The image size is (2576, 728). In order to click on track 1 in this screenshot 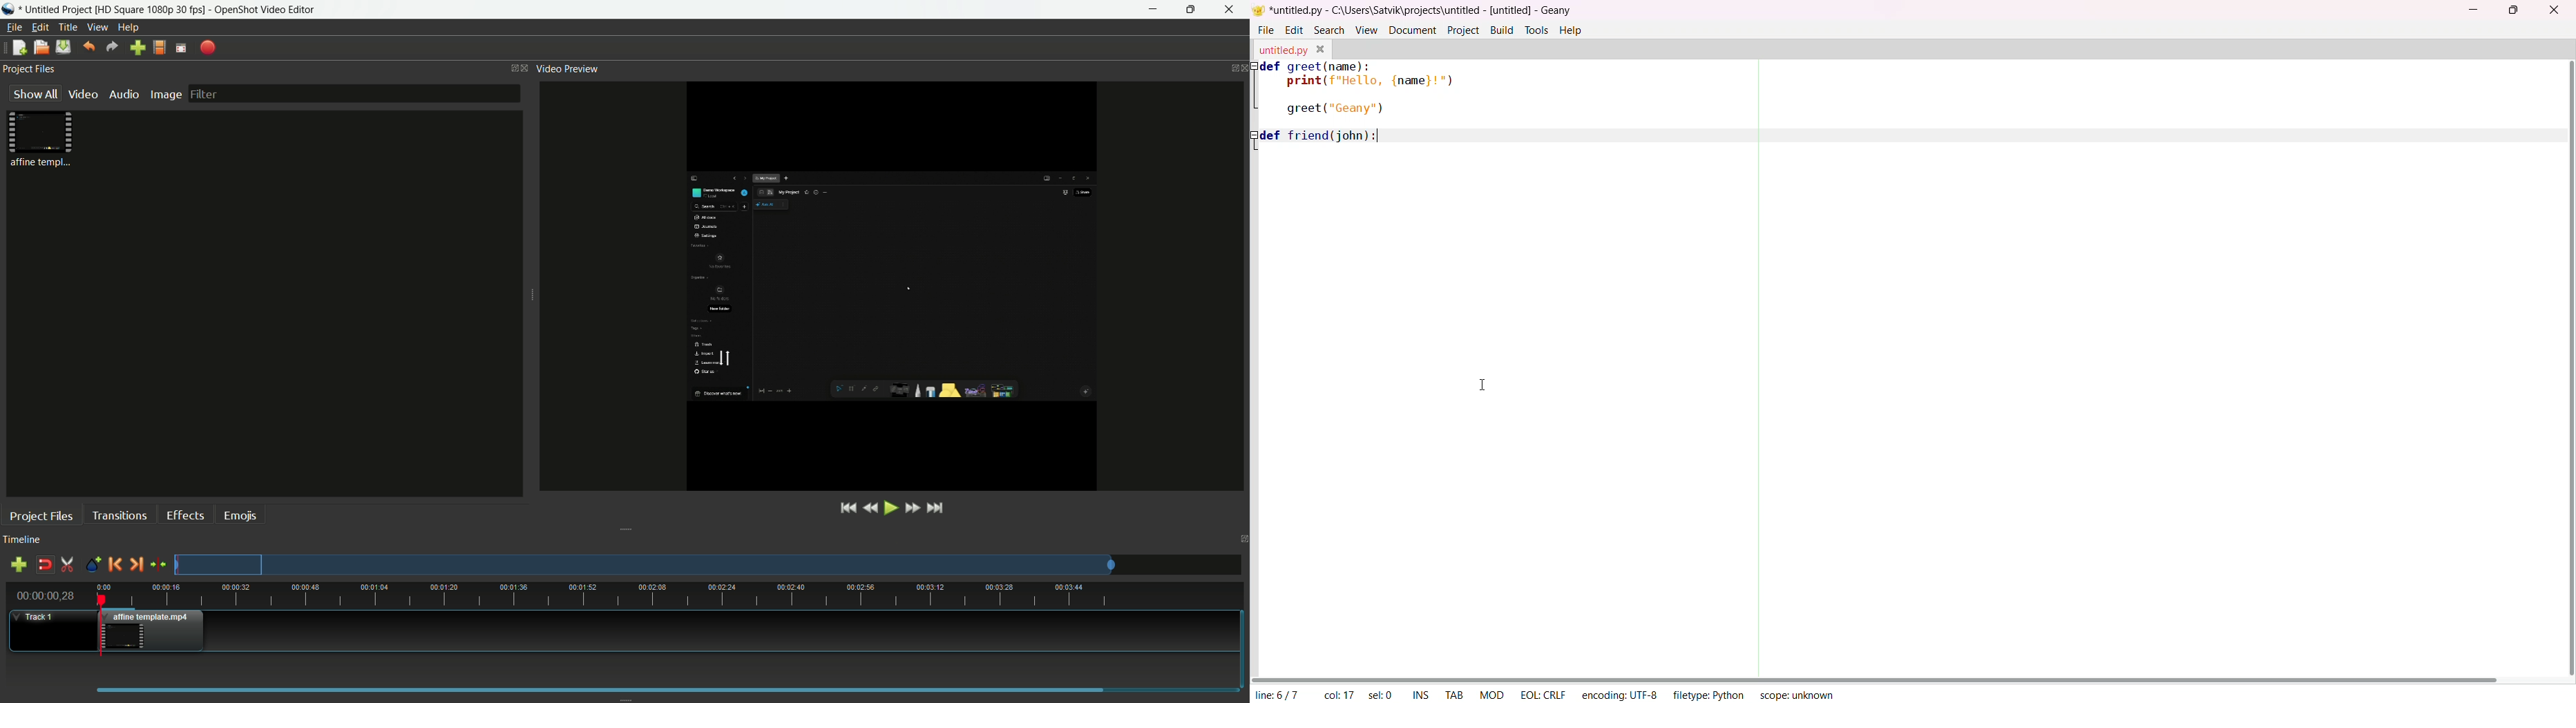, I will do `click(36, 617)`.